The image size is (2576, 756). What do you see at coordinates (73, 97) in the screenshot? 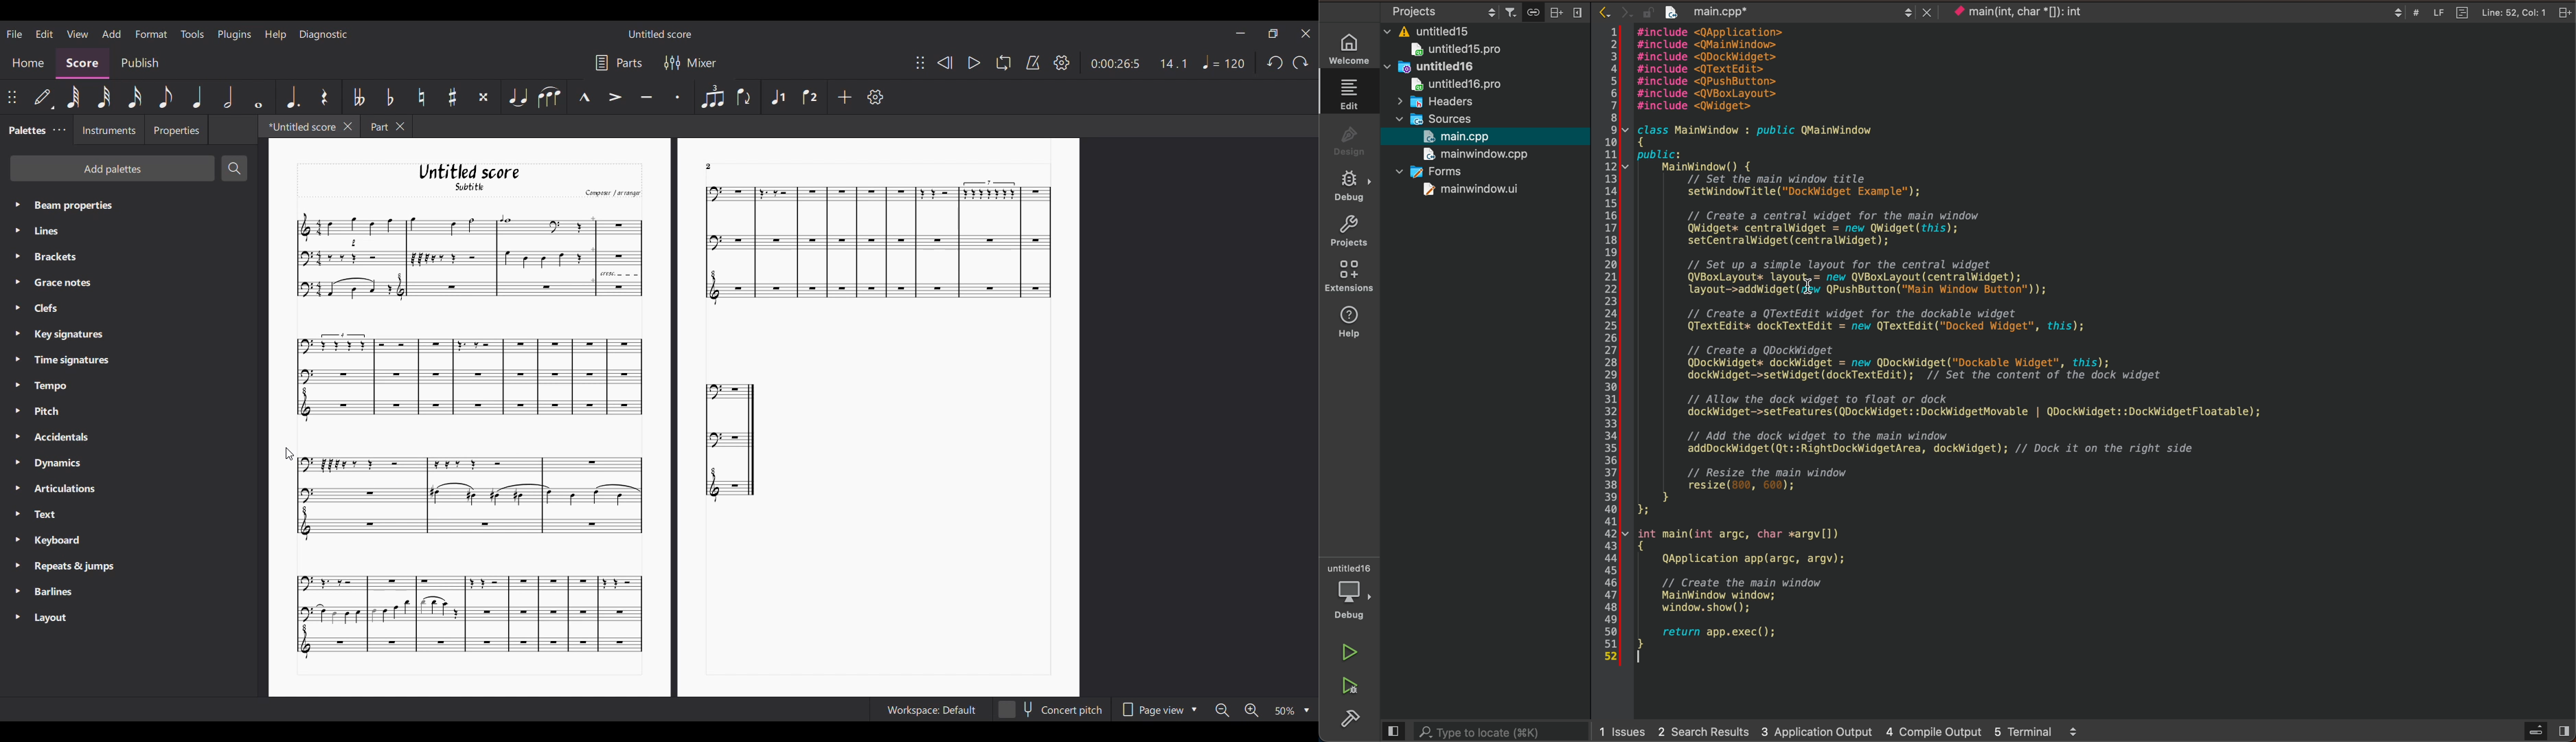
I see `64th note` at bounding box center [73, 97].